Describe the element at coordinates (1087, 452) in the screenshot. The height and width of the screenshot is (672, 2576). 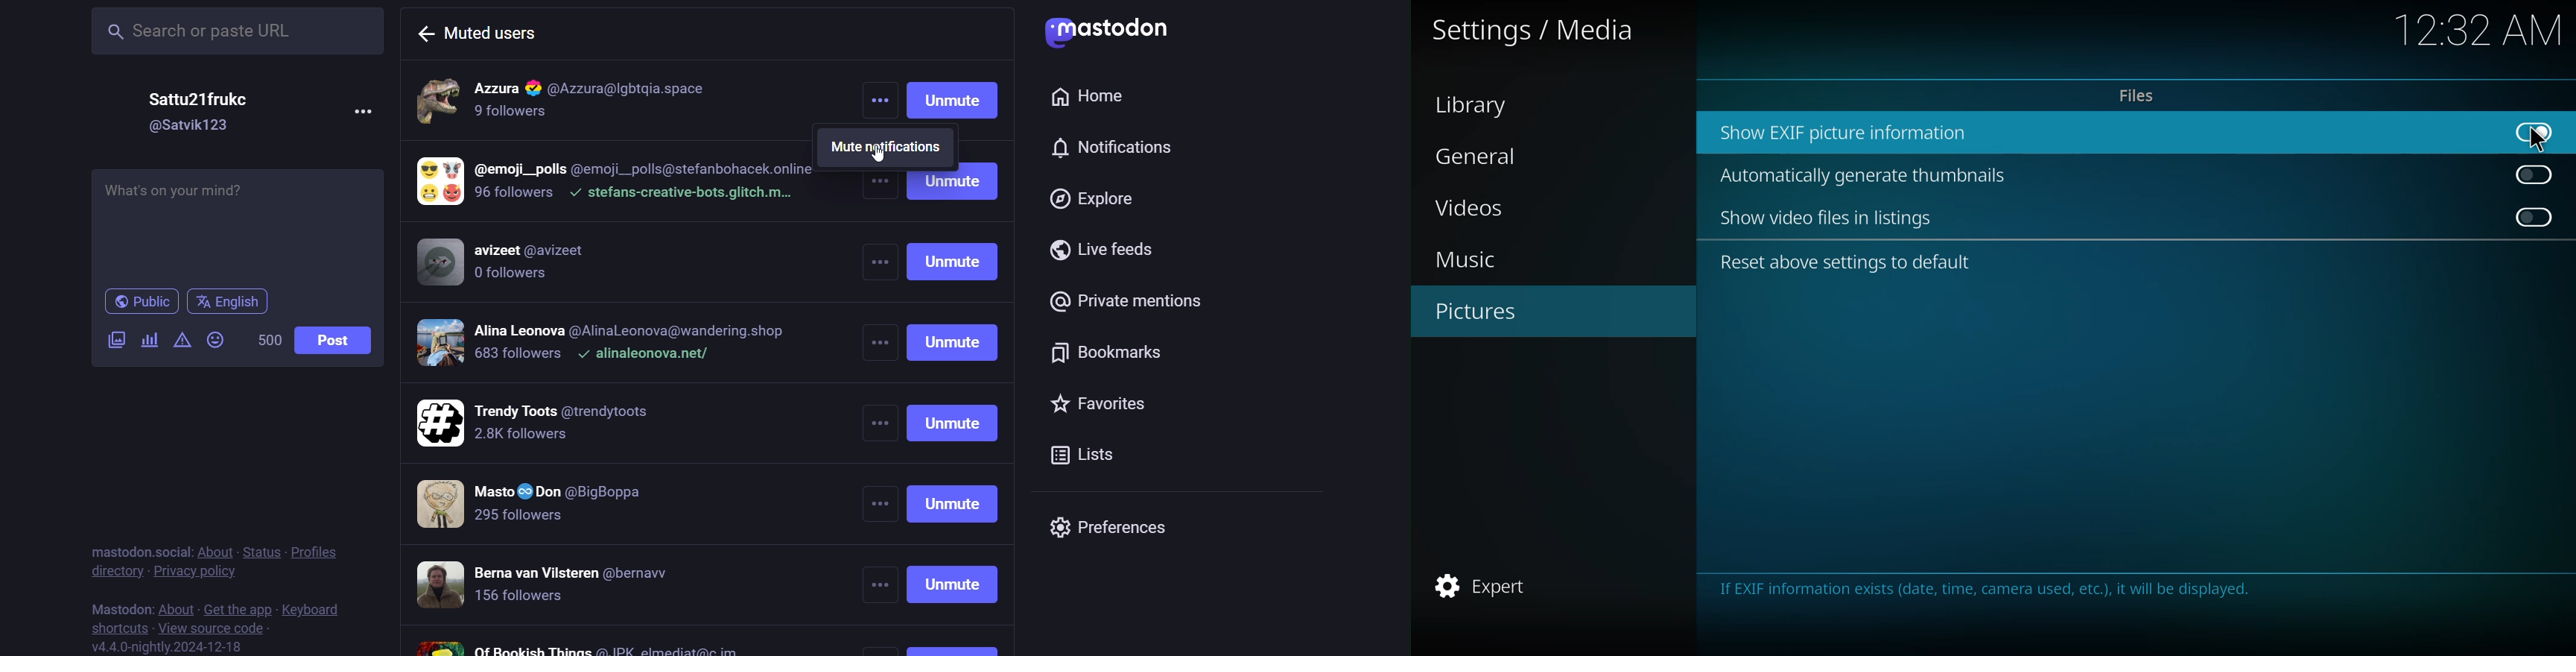
I see `list` at that location.